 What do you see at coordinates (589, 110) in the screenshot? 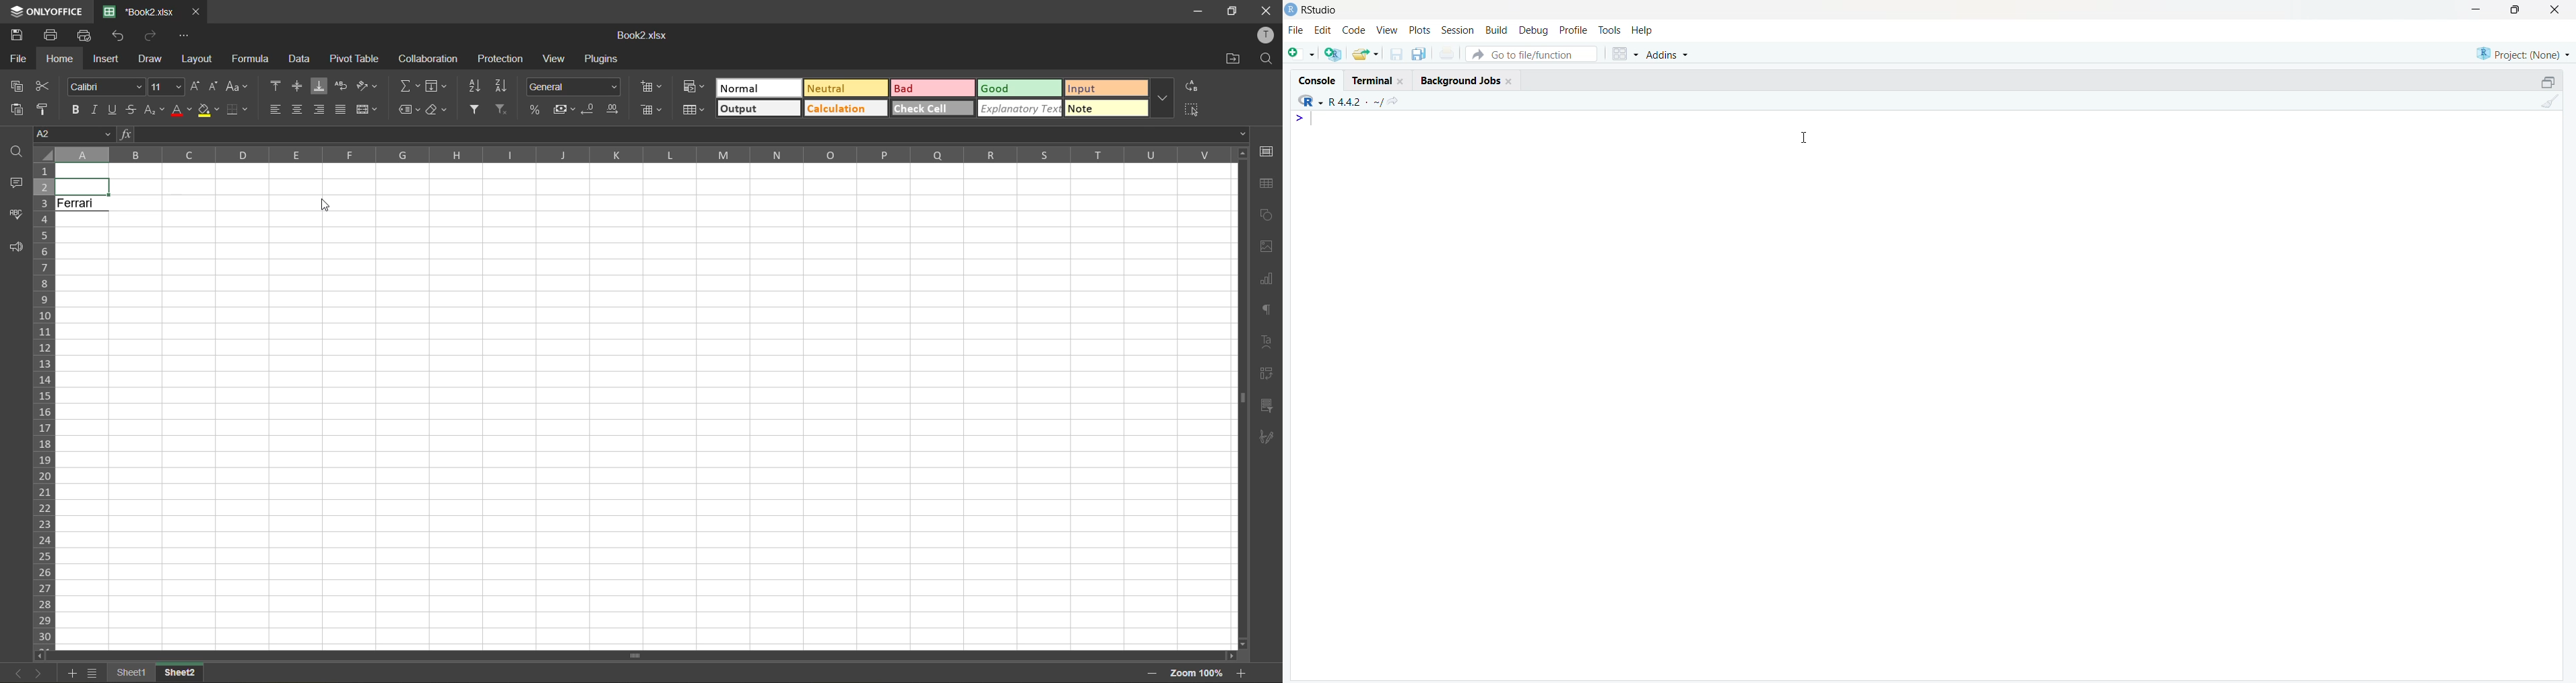
I see `decrease decimal` at bounding box center [589, 110].